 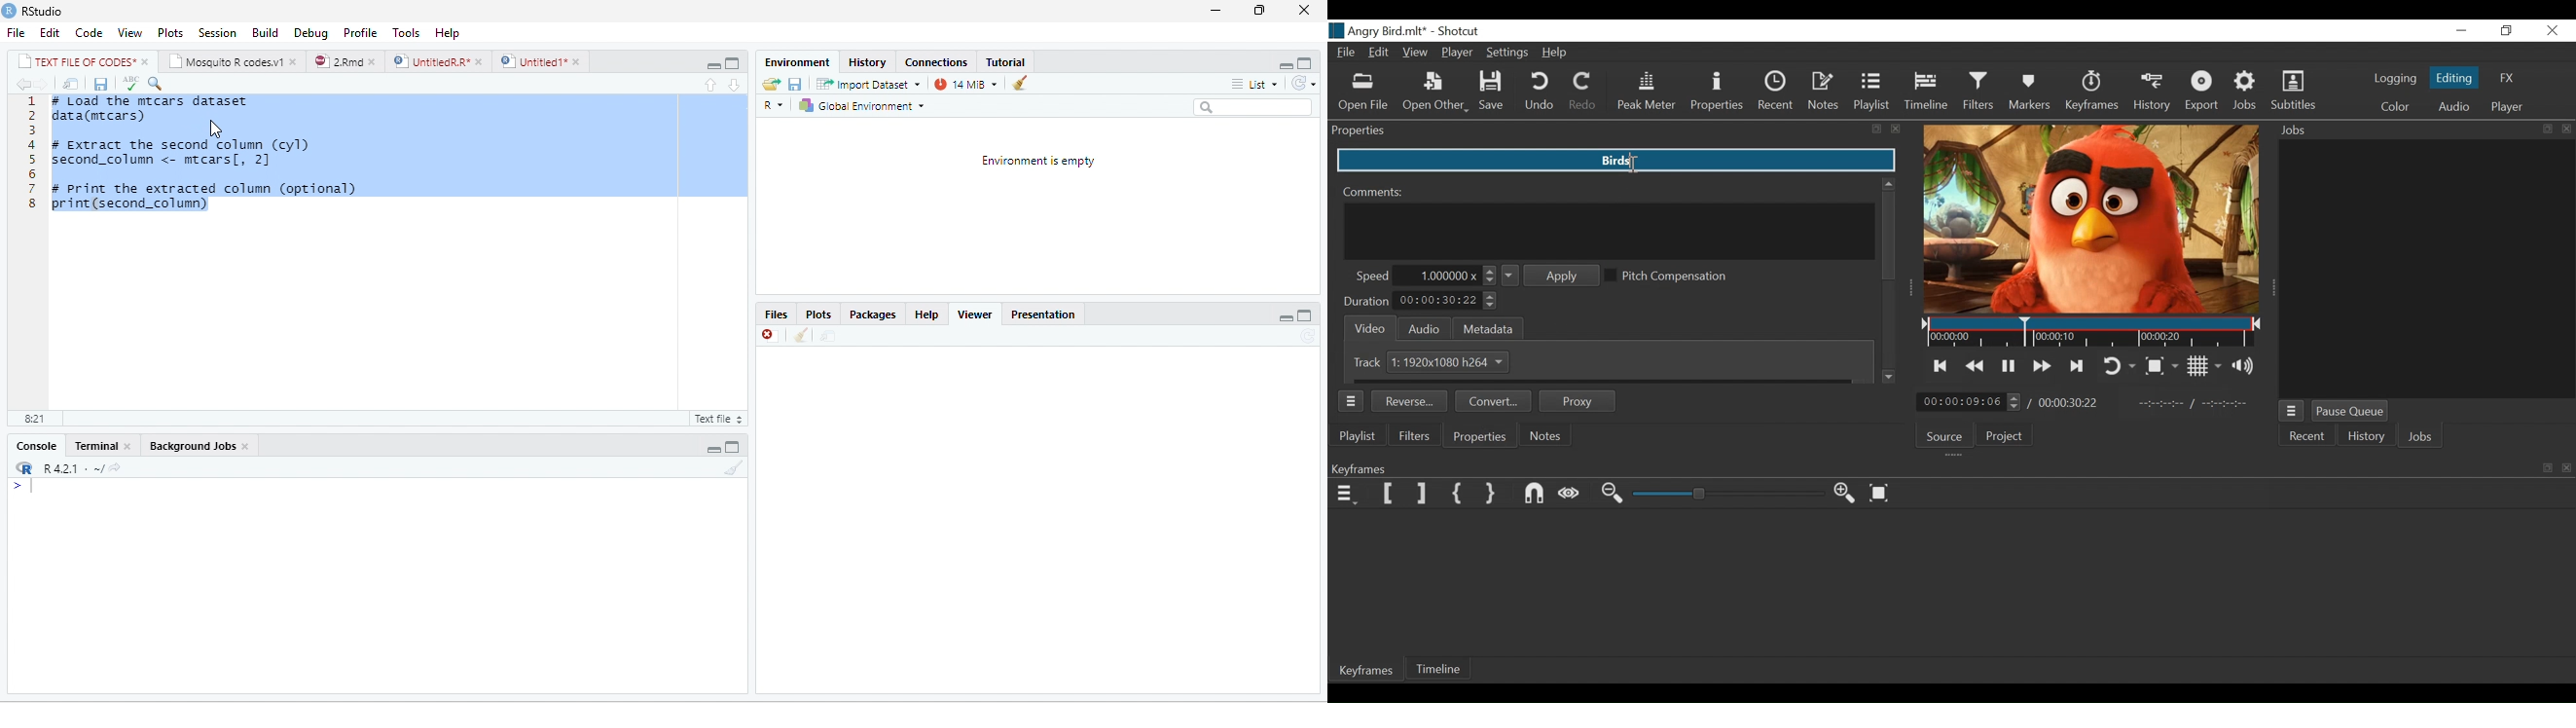 What do you see at coordinates (31, 145) in the screenshot?
I see `4` at bounding box center [31, 145].